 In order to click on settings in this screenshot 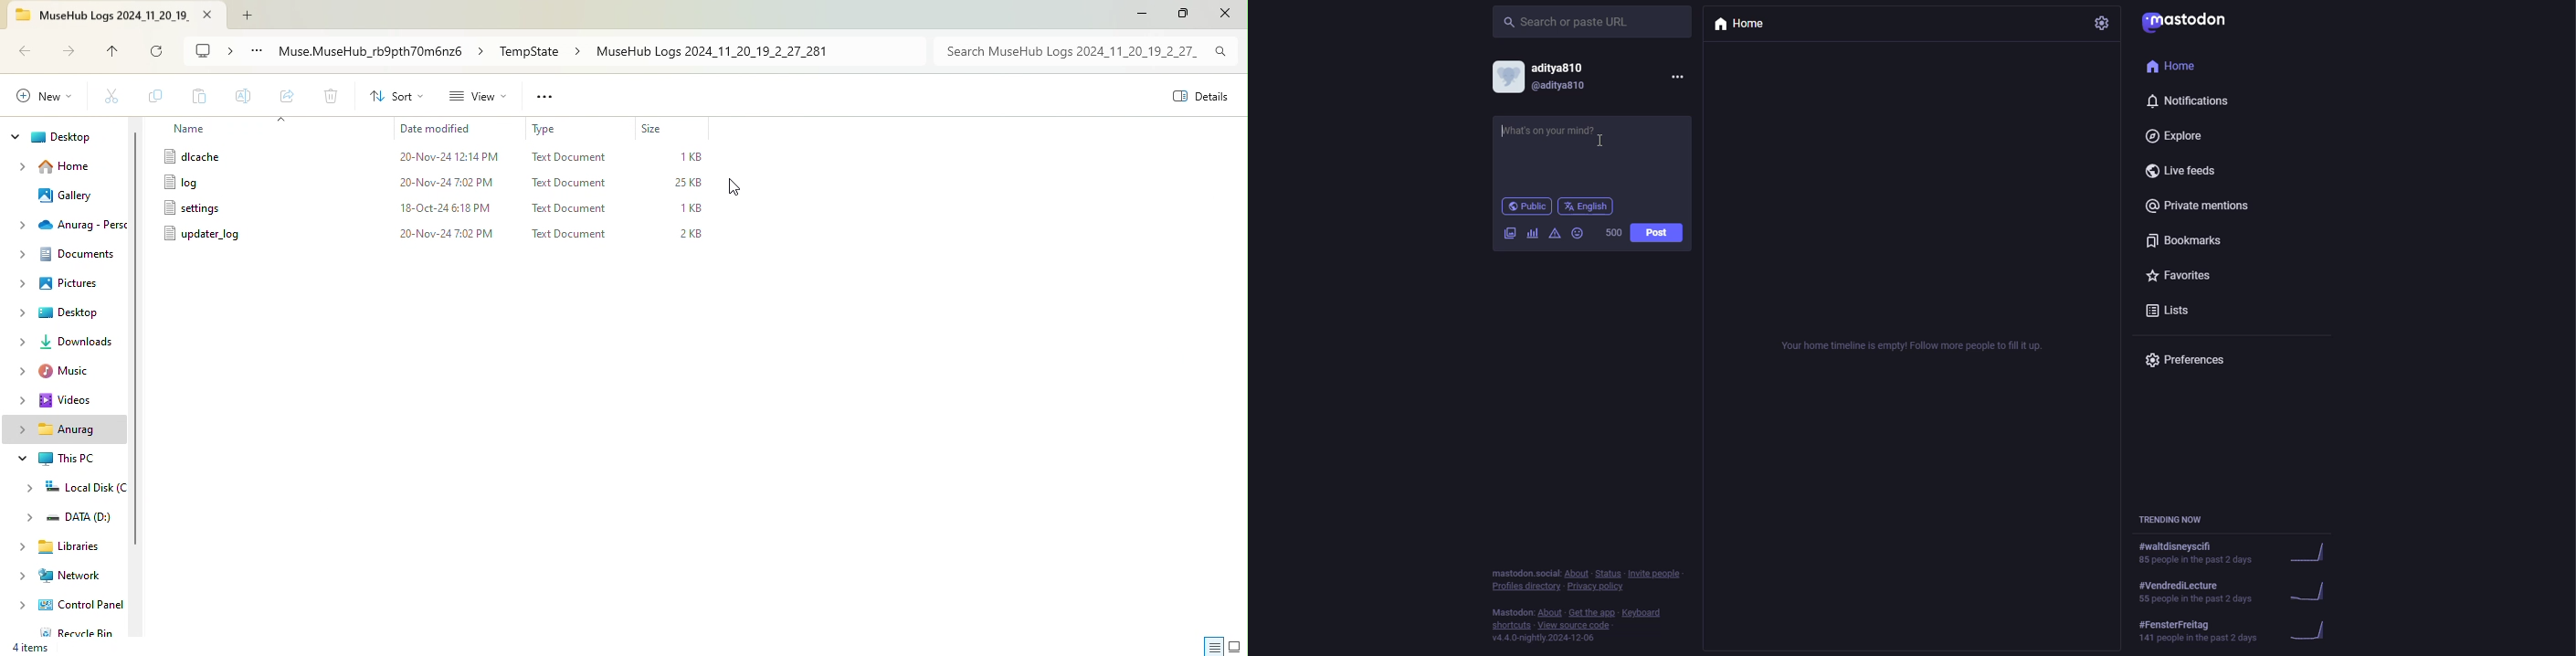, I will do `click(2104, 25)`.